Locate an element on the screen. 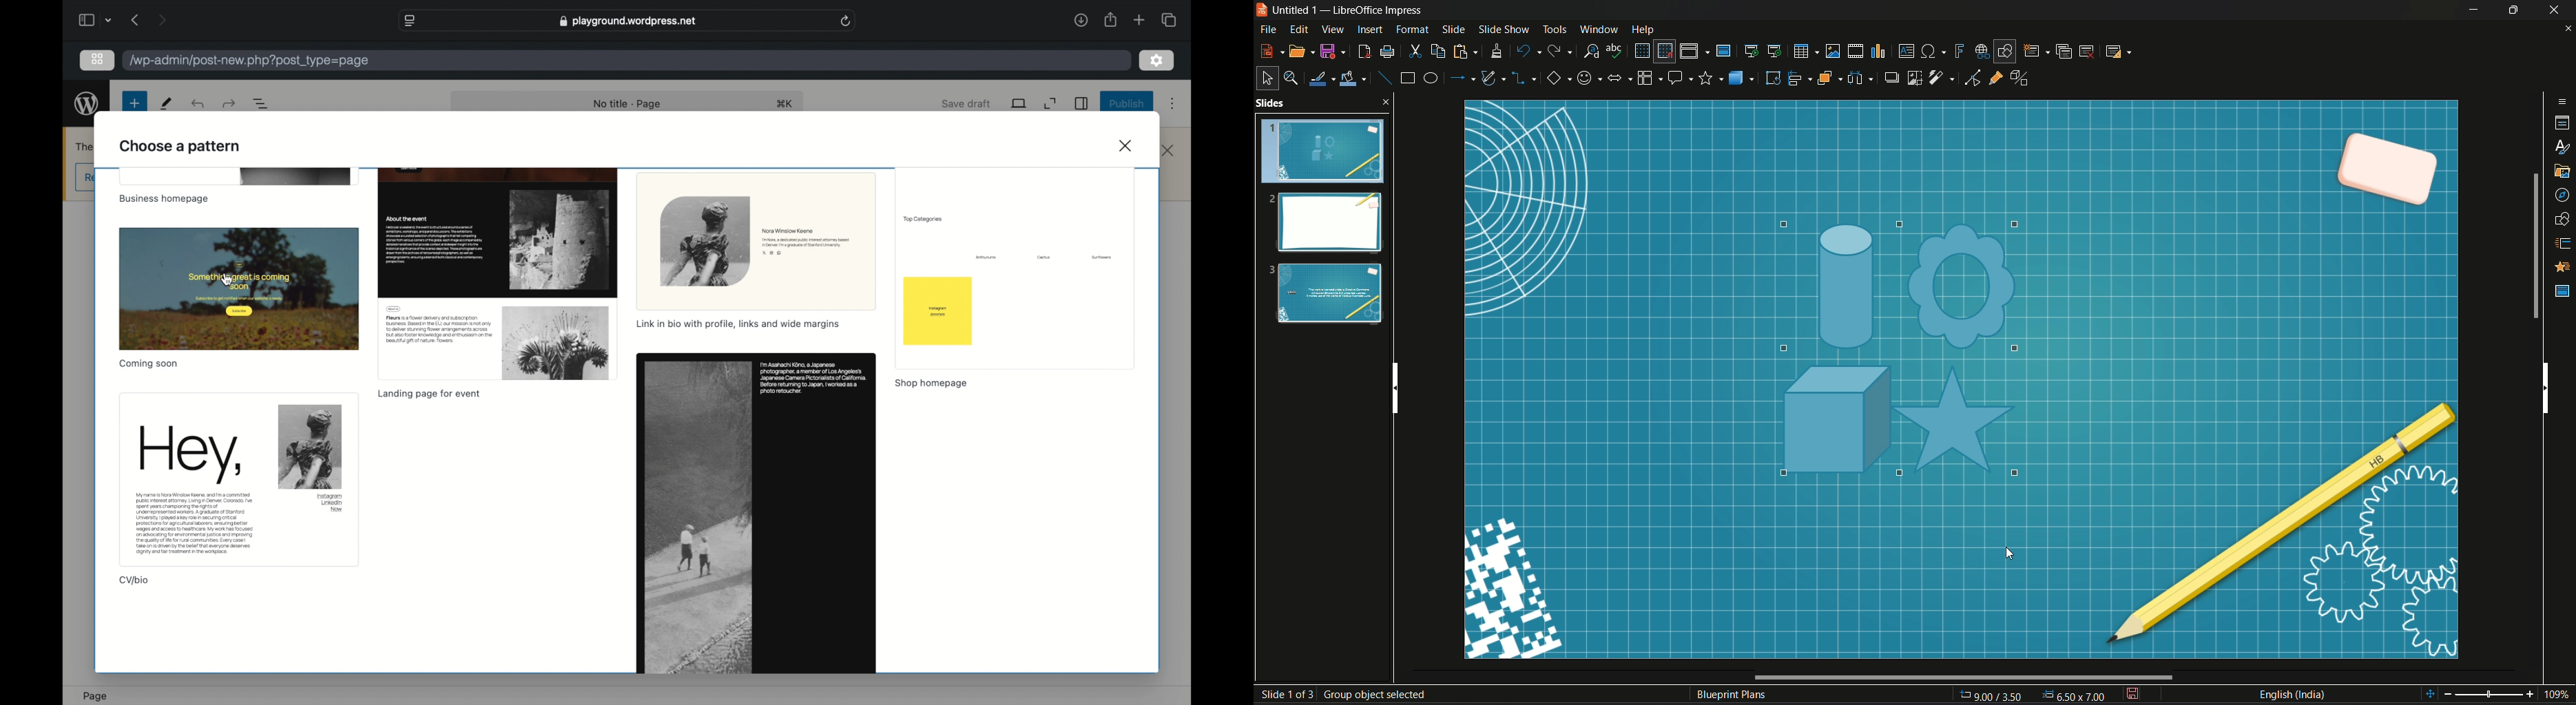 This screenshot has height=728, width=2576. shortcut is located at coordinates (785, 103).